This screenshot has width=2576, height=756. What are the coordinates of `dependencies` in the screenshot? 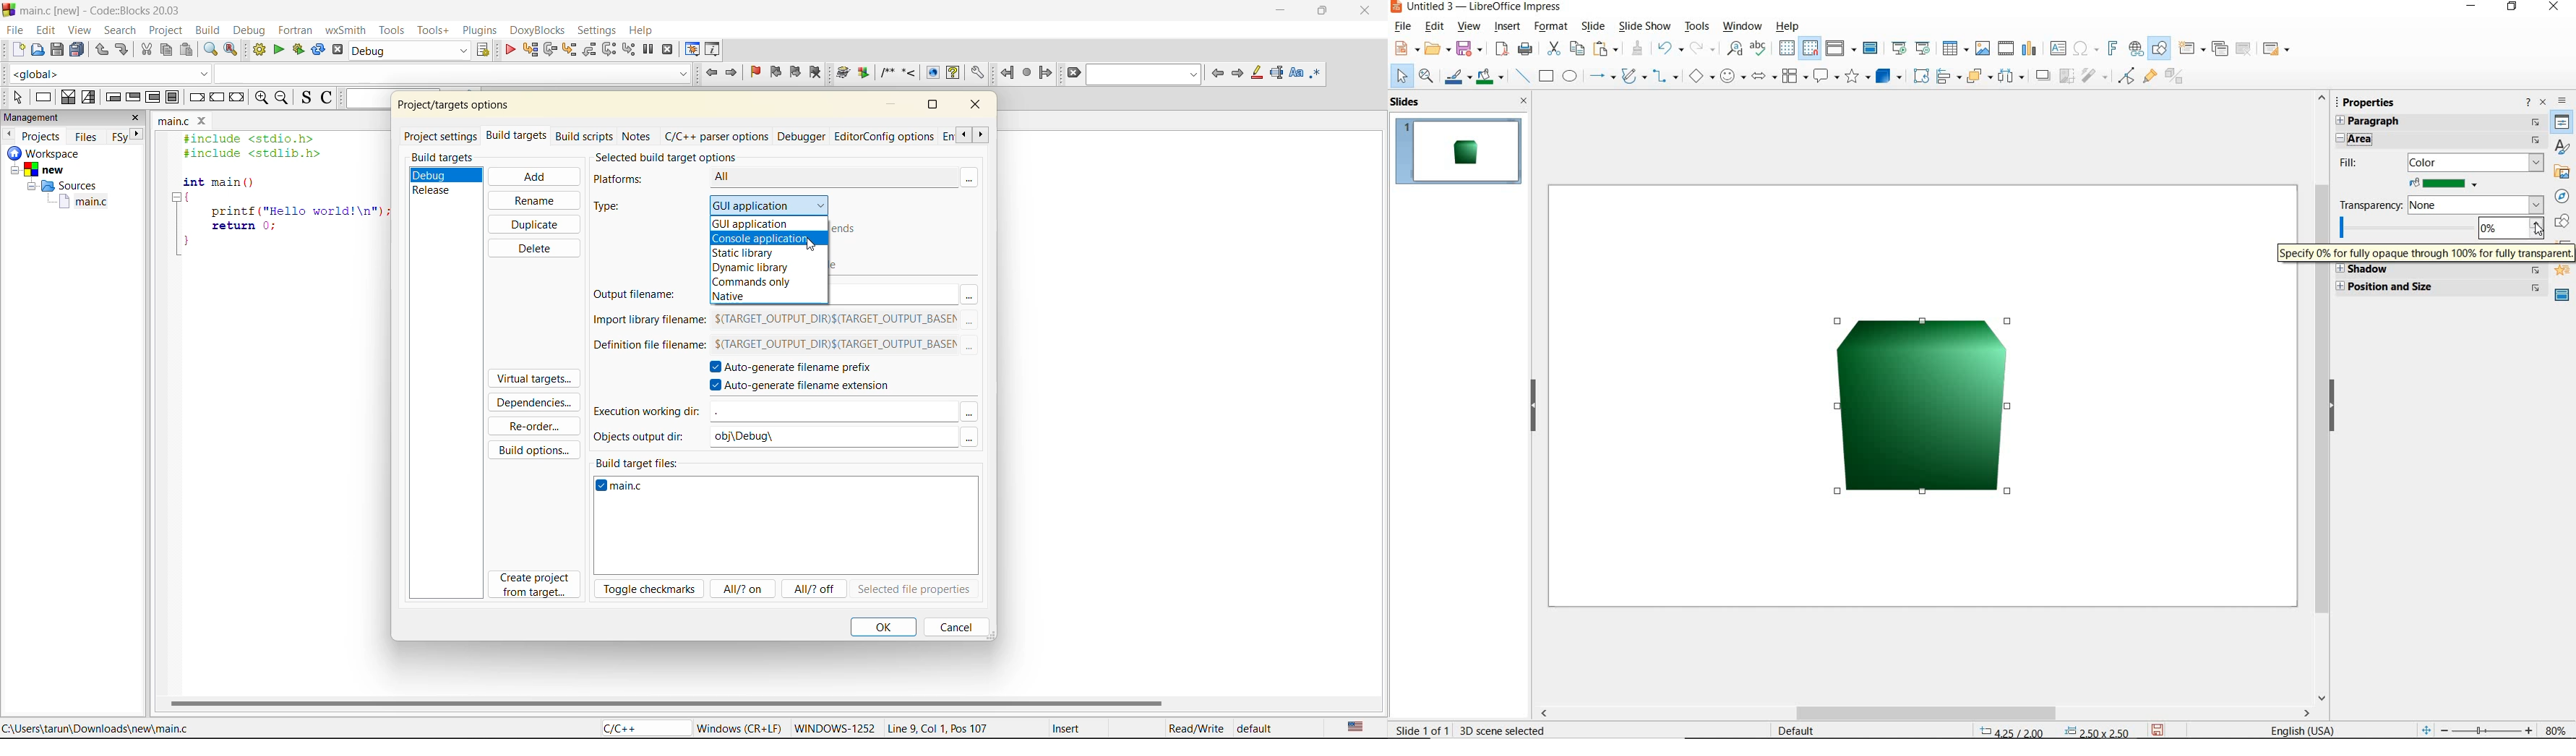 It's located at (539, 405).